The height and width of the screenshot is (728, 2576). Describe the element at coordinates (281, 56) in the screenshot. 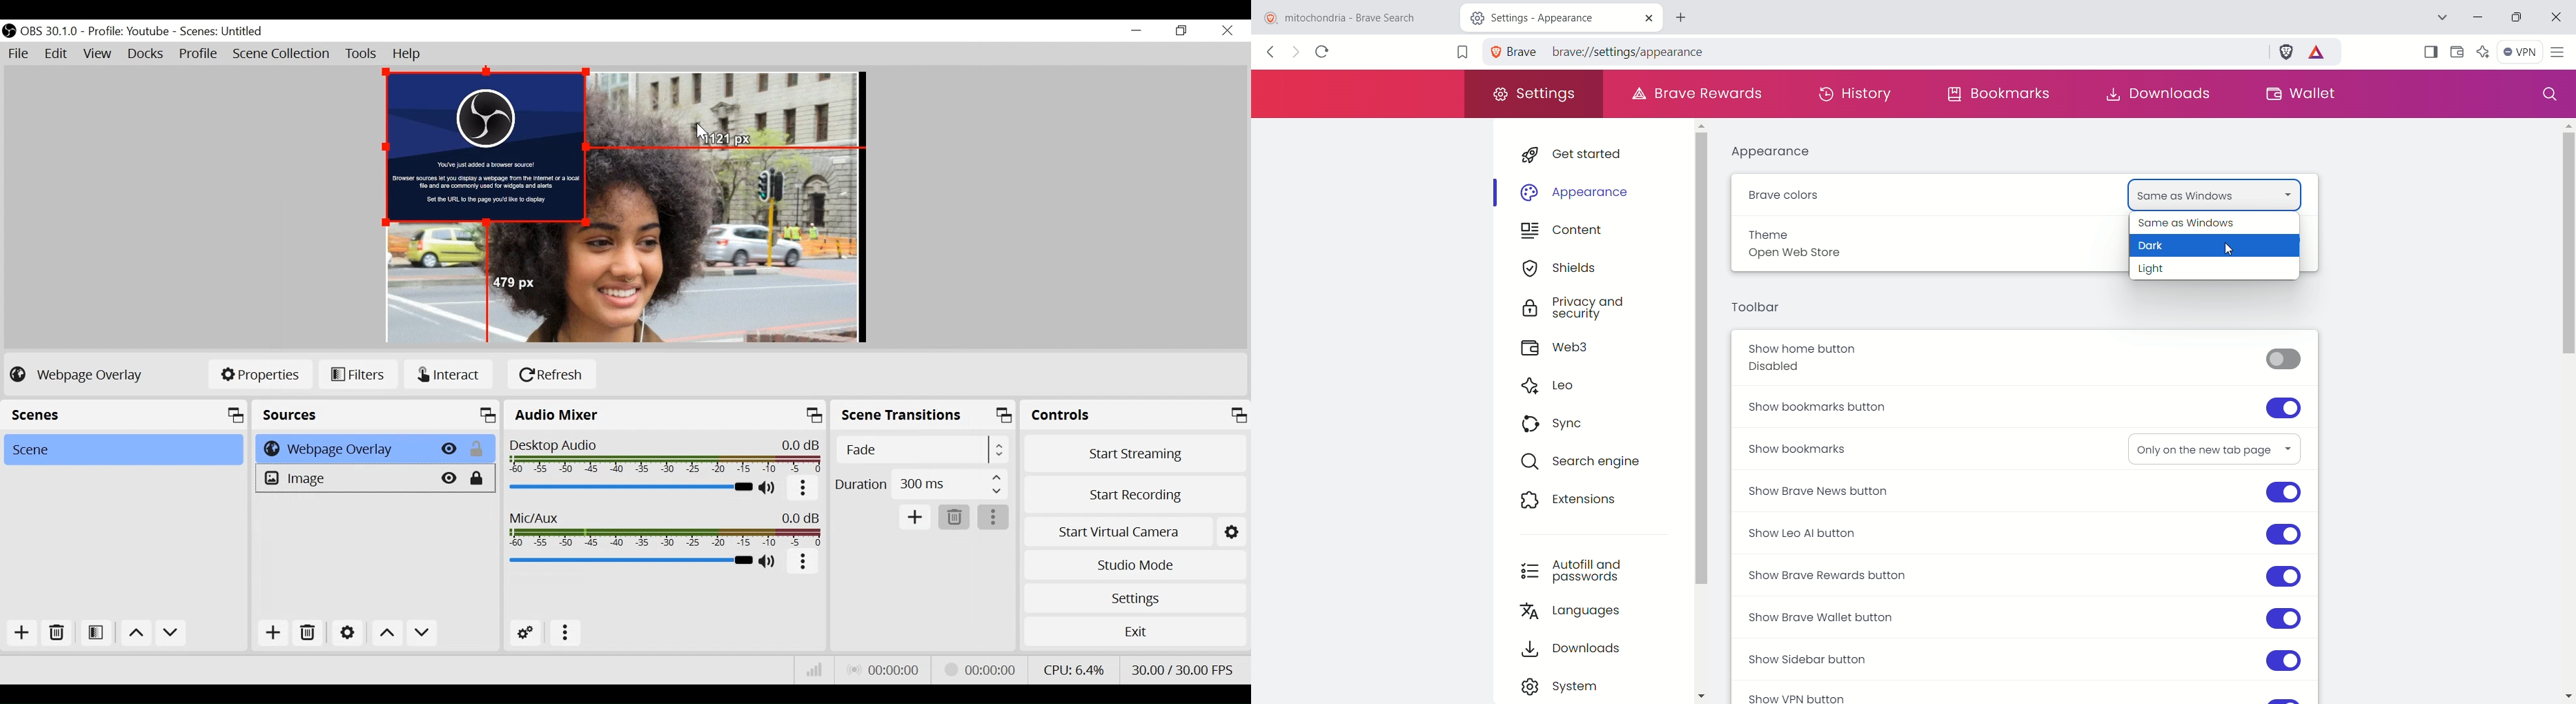

I see `Scene Collection` at that location.